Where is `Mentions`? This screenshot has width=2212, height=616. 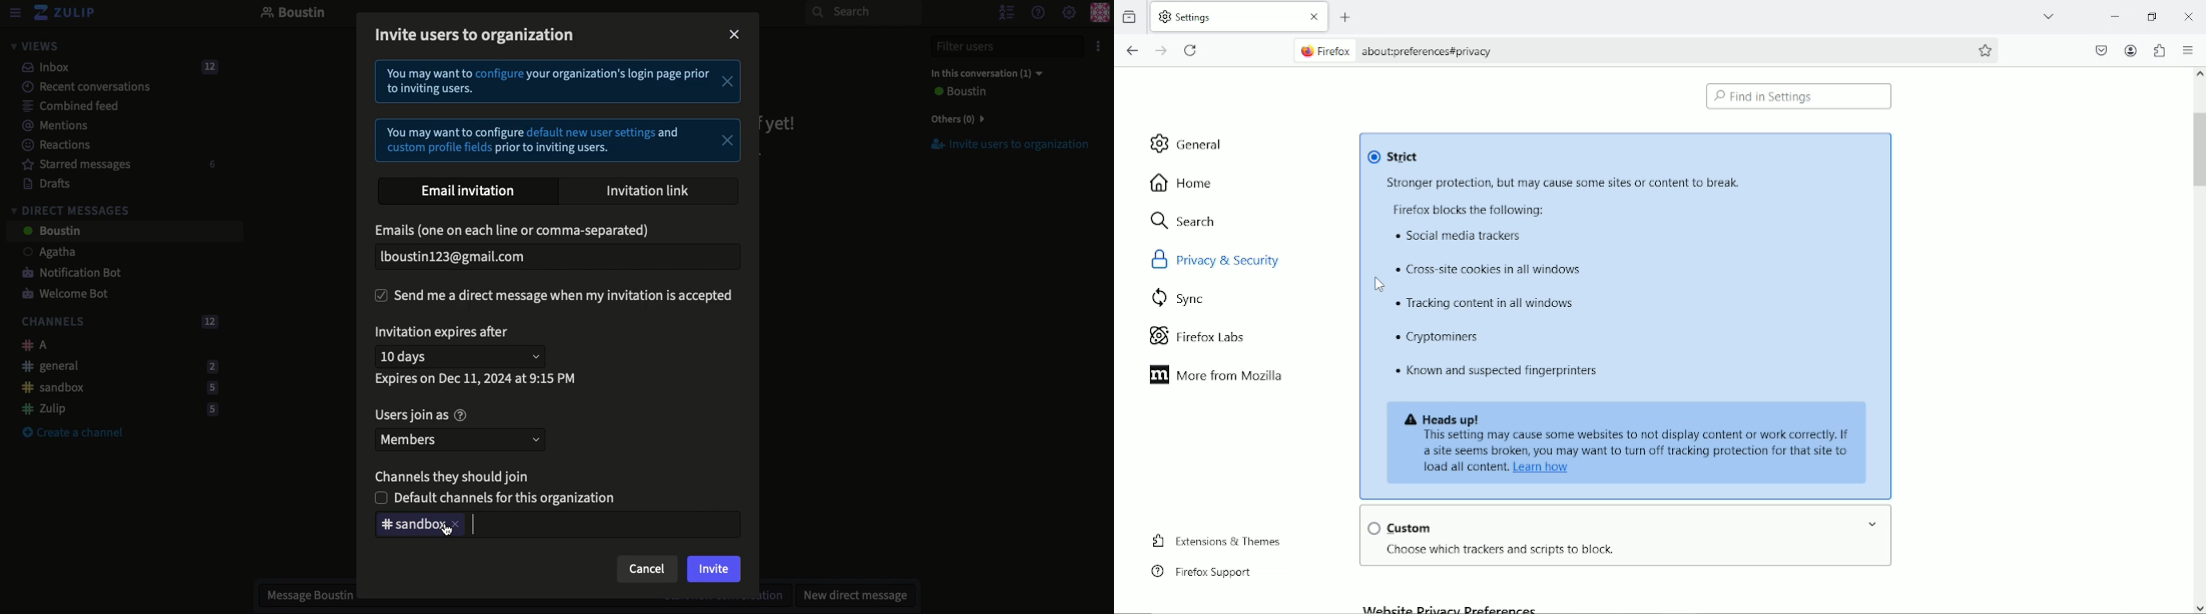
Mentions is located at coordinates (50, 126).